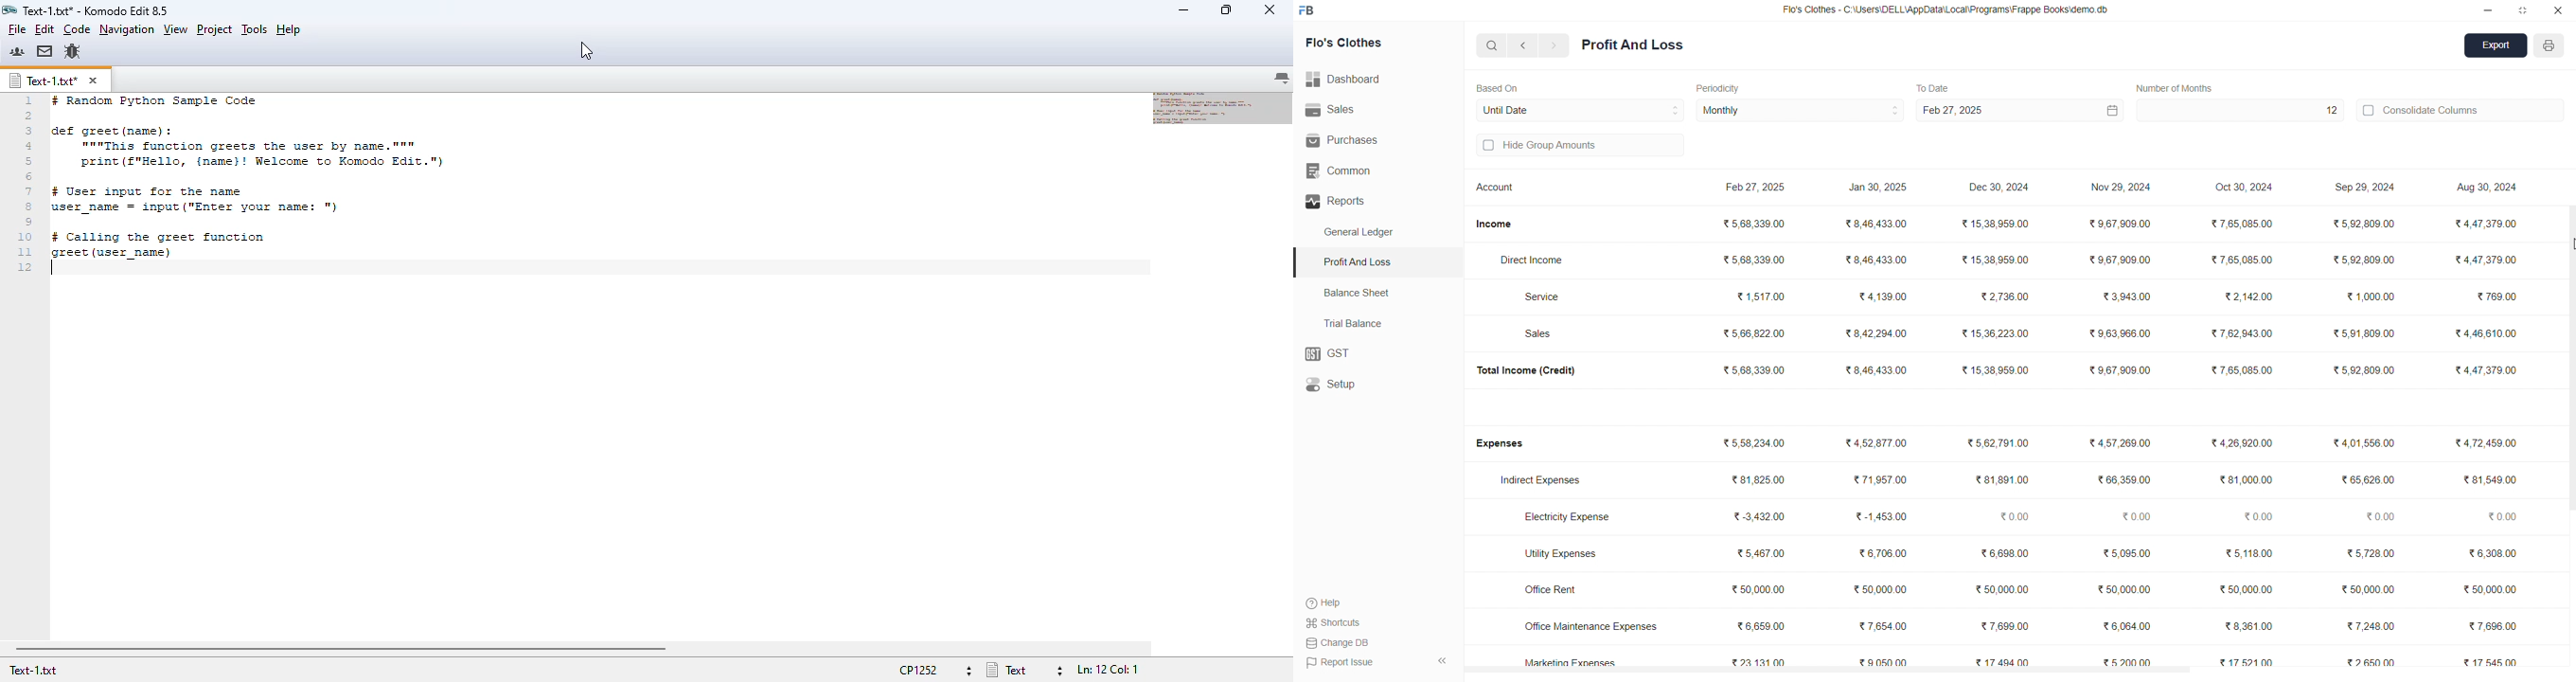 The width and height of the screenshot is (2576, 700). I want to click on ₹4,139.00, so click(1883, 297).